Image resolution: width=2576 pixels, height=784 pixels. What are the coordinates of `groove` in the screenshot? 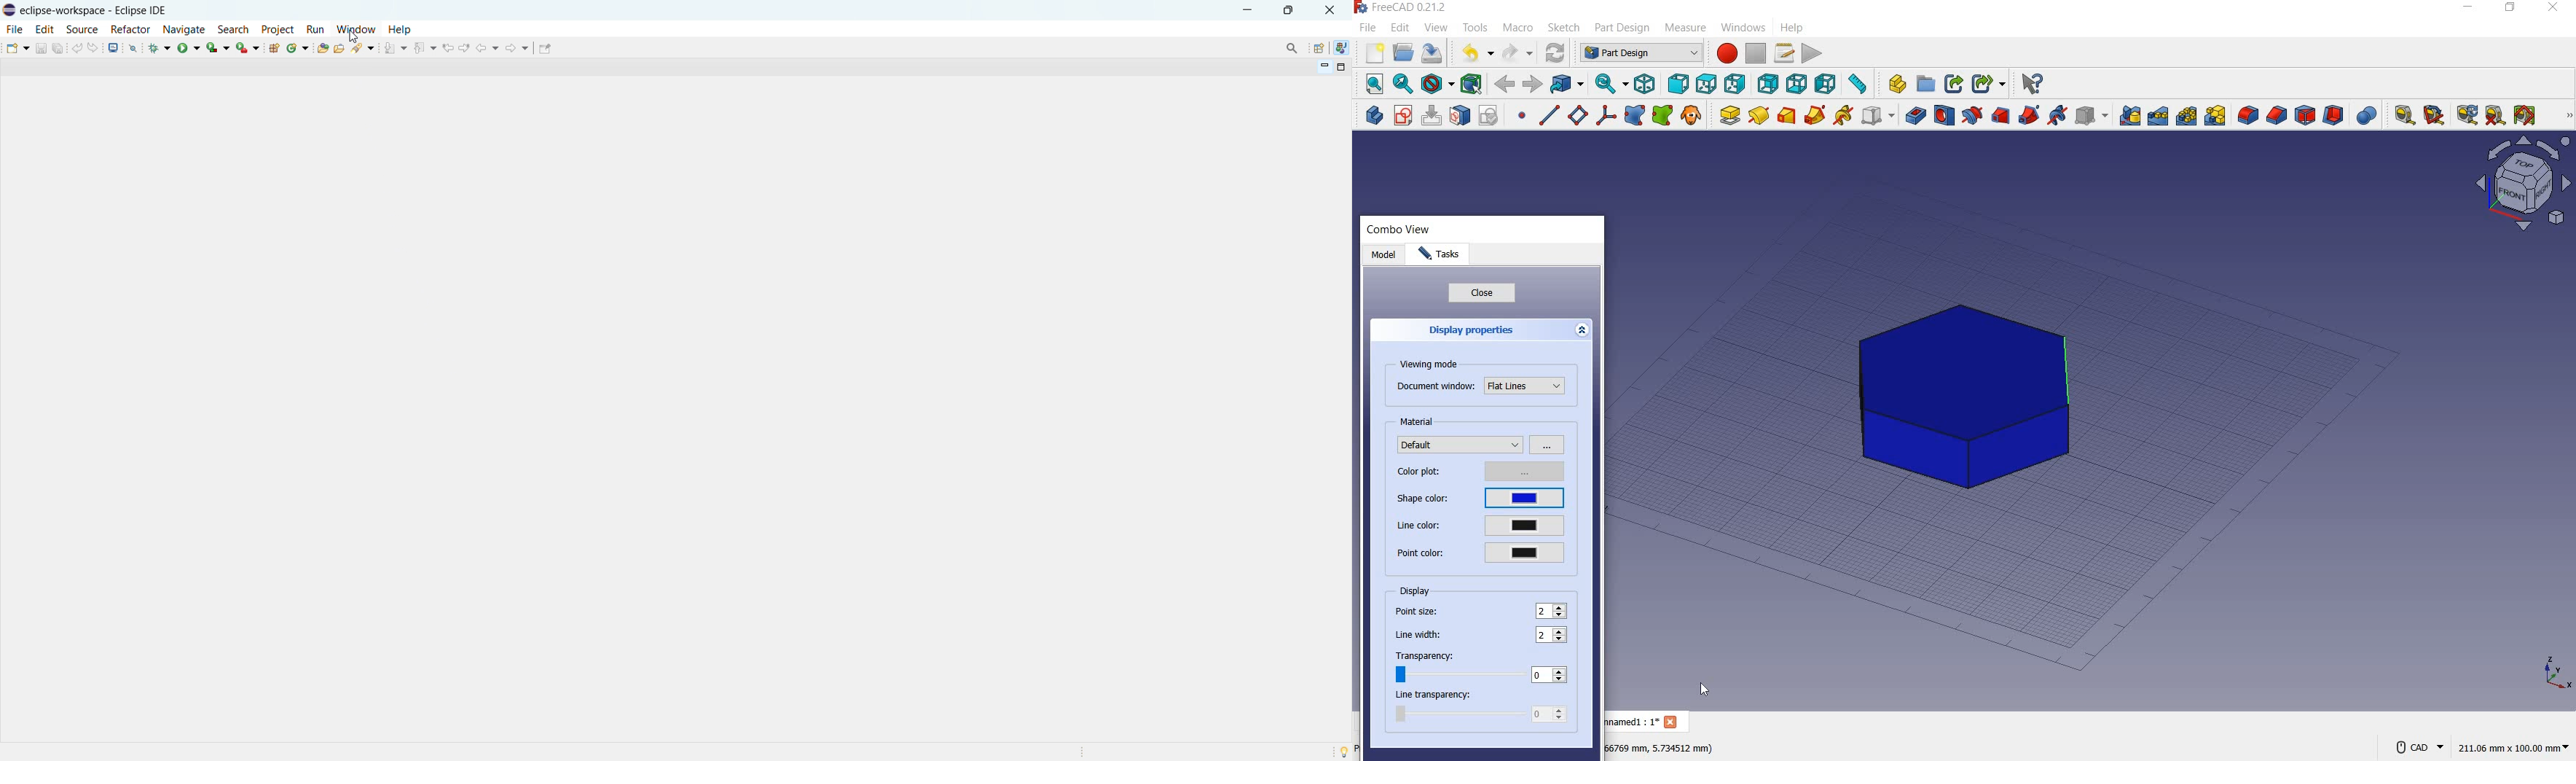 It's located at (1971, 116).